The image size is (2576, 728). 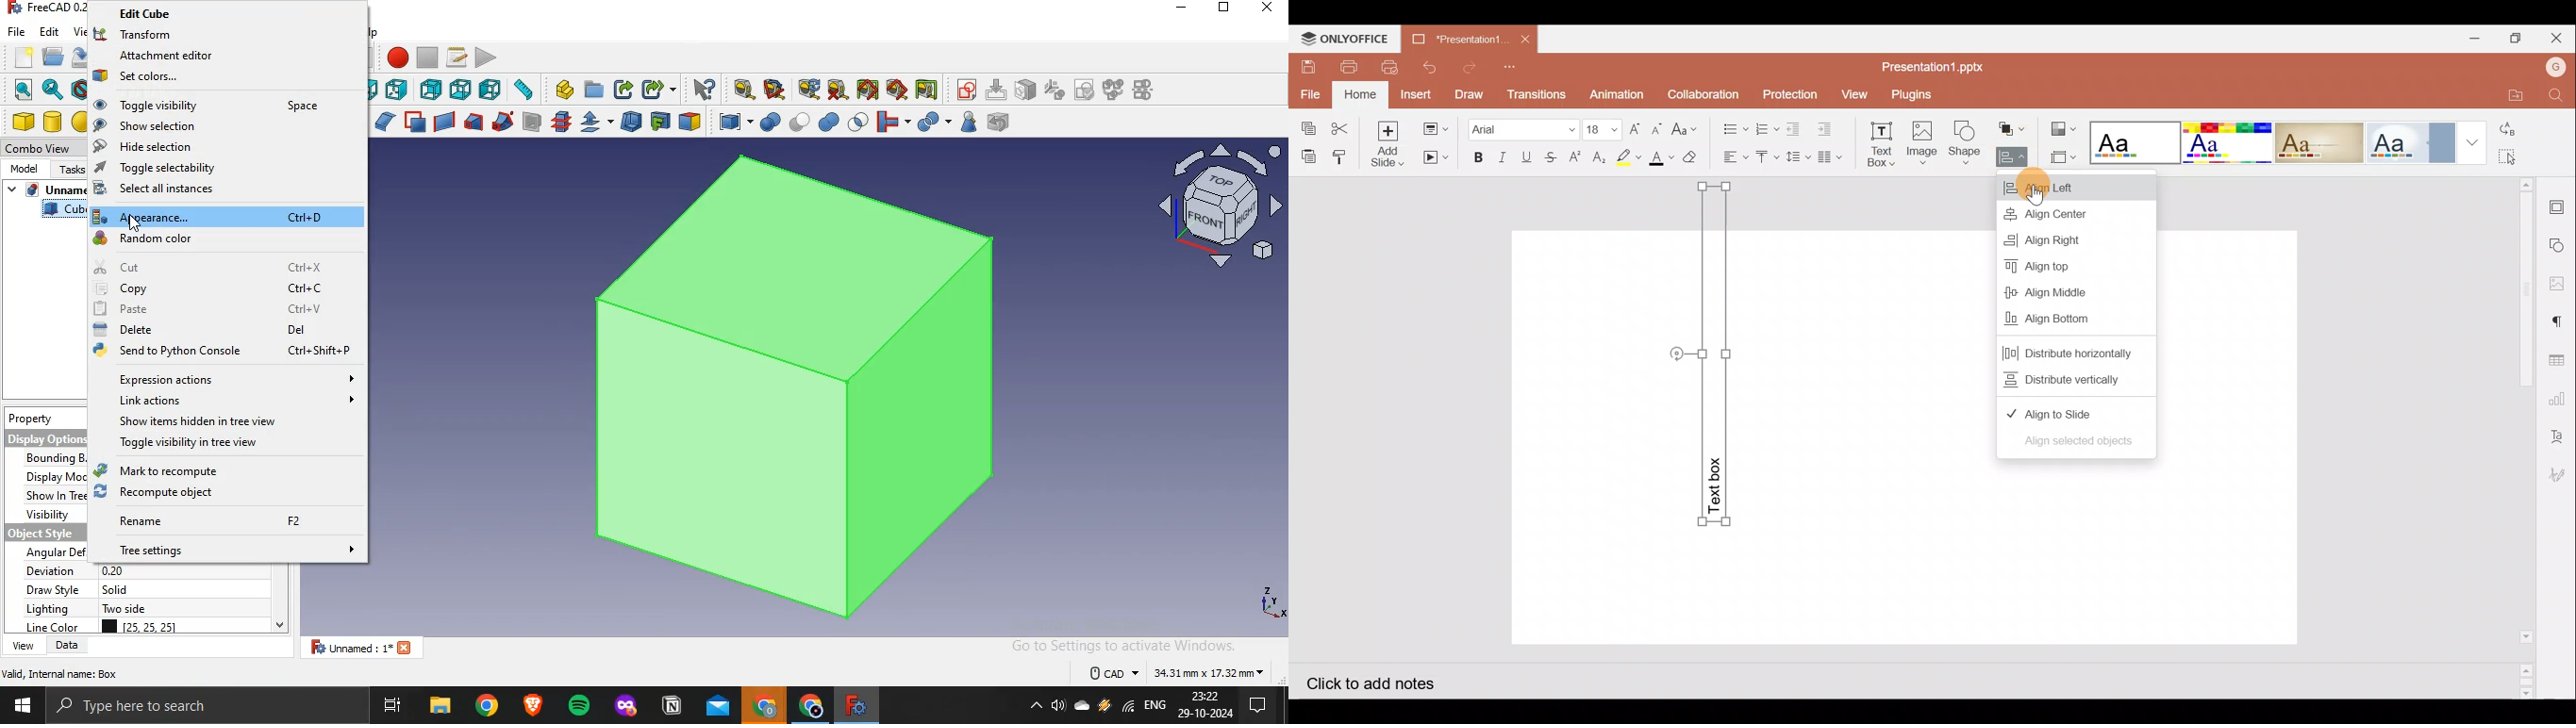 I want to click on measure distance, so click(x=524, y=89).